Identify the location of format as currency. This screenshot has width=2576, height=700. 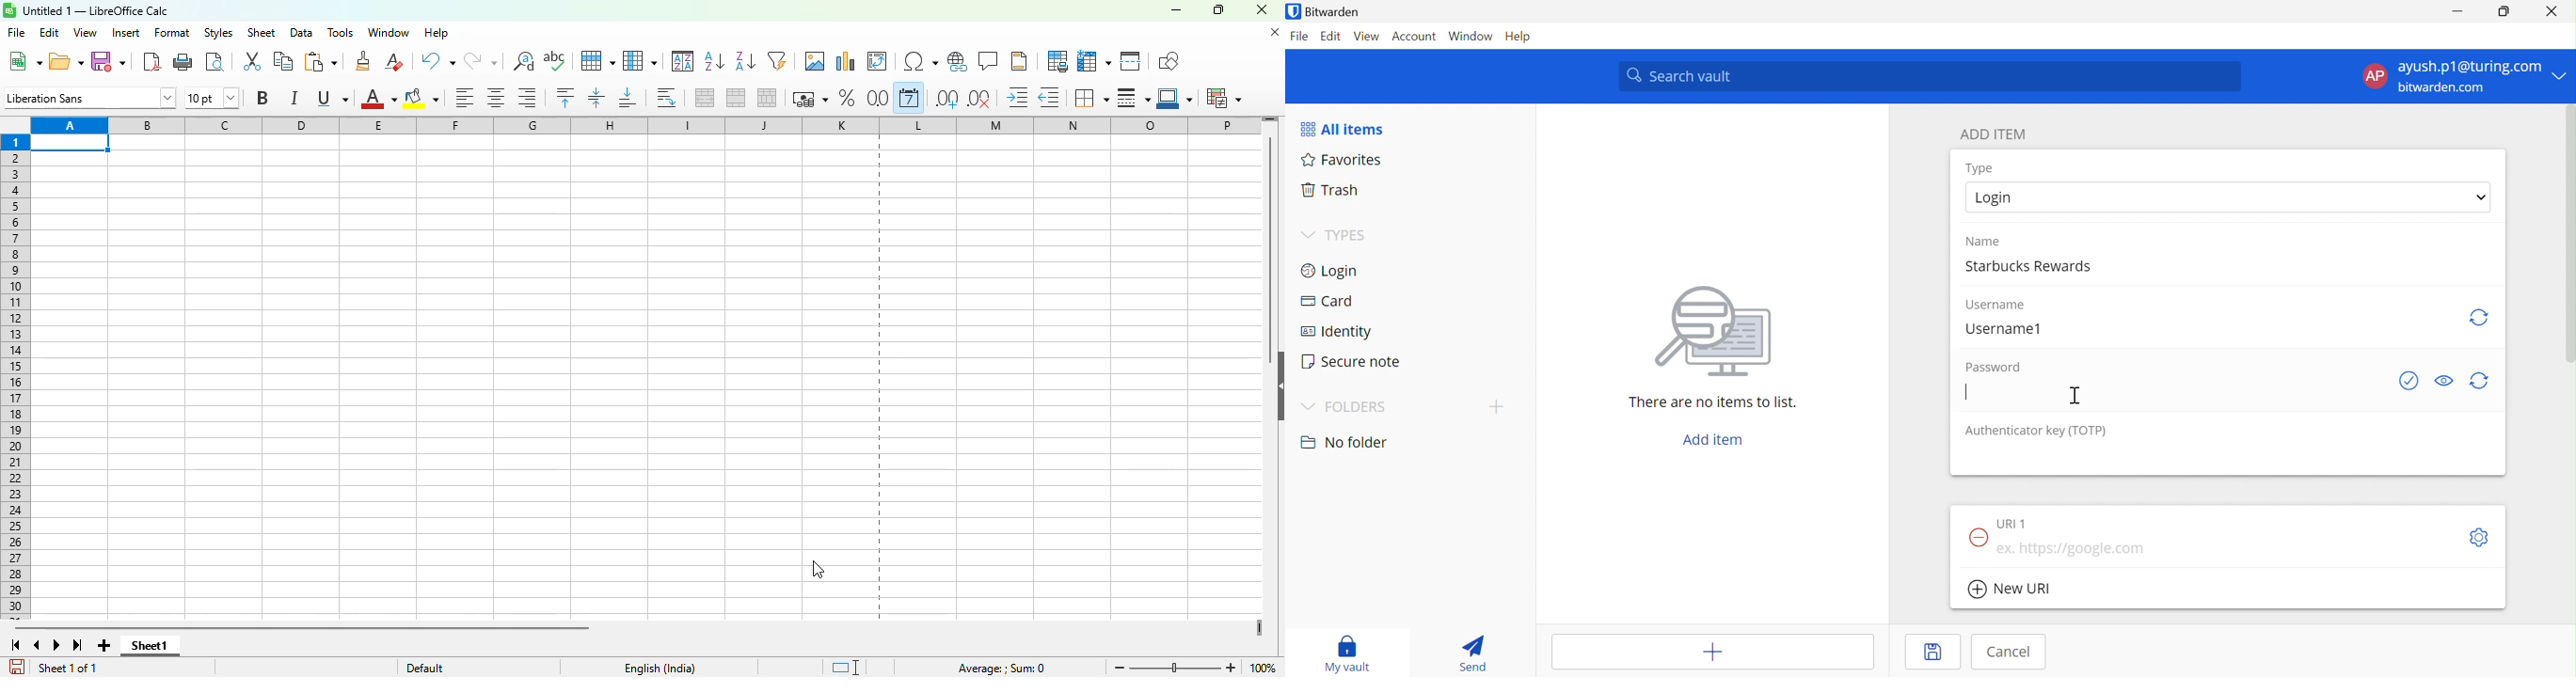
(809, 99).